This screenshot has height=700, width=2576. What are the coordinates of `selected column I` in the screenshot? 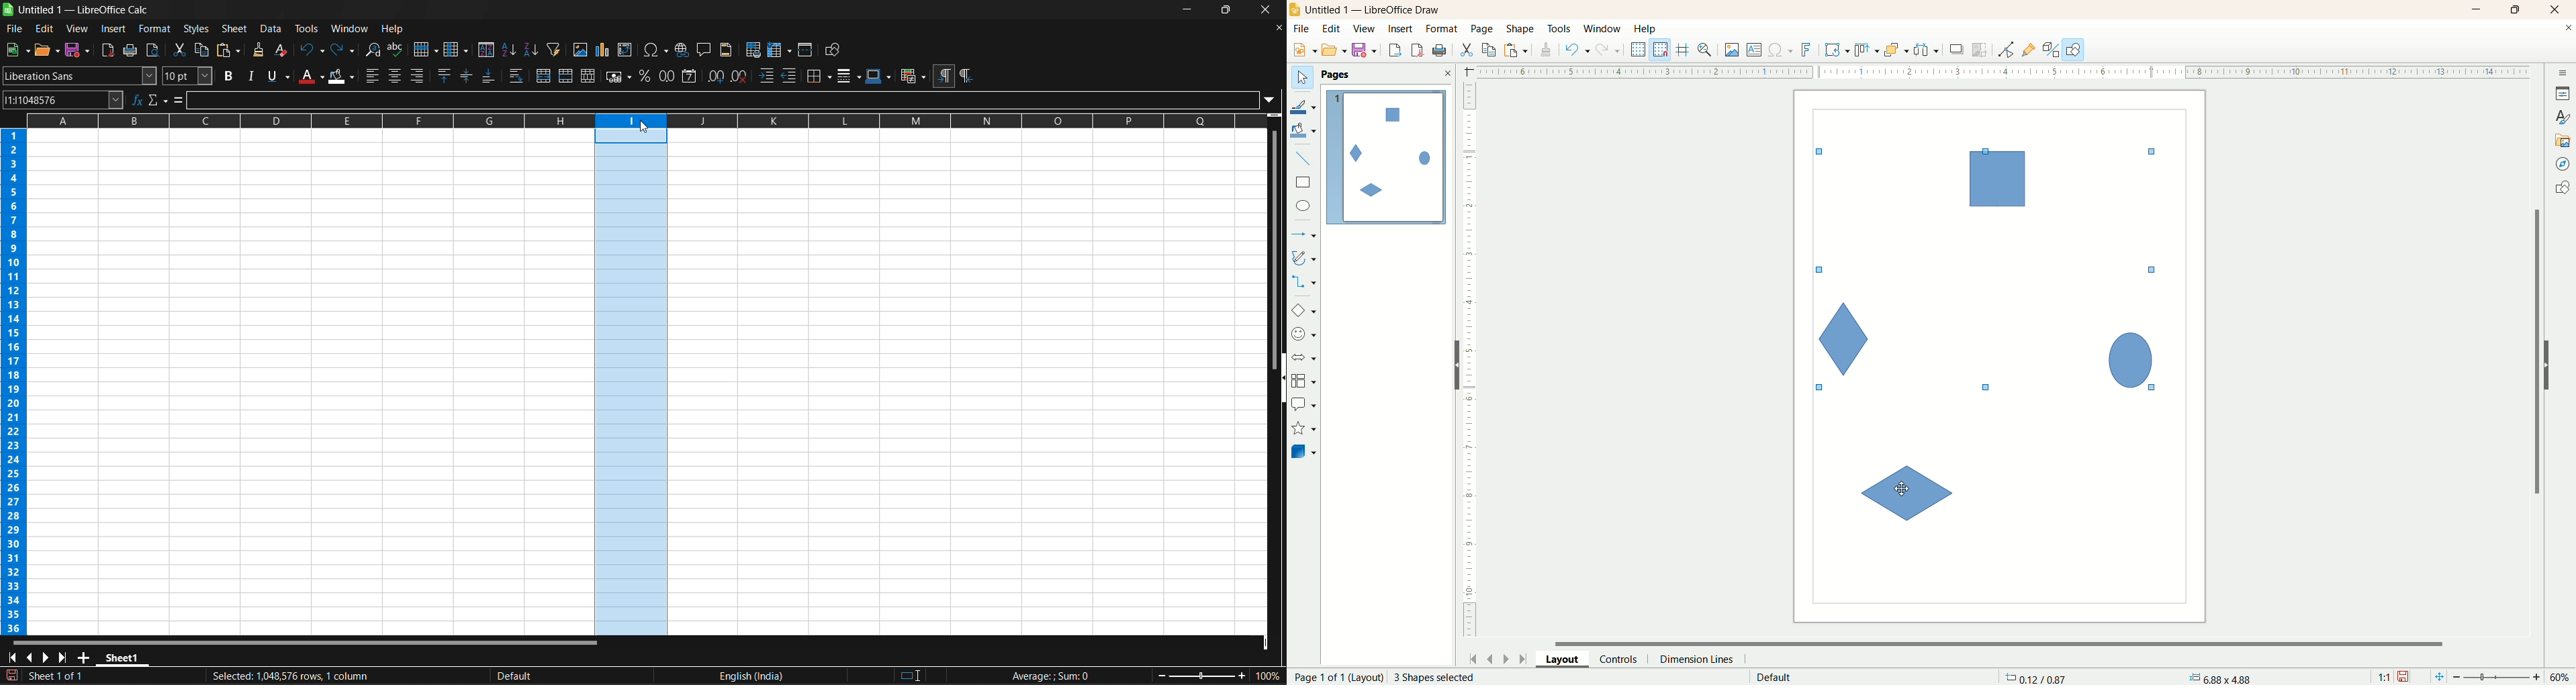 It's located at (633, 381).